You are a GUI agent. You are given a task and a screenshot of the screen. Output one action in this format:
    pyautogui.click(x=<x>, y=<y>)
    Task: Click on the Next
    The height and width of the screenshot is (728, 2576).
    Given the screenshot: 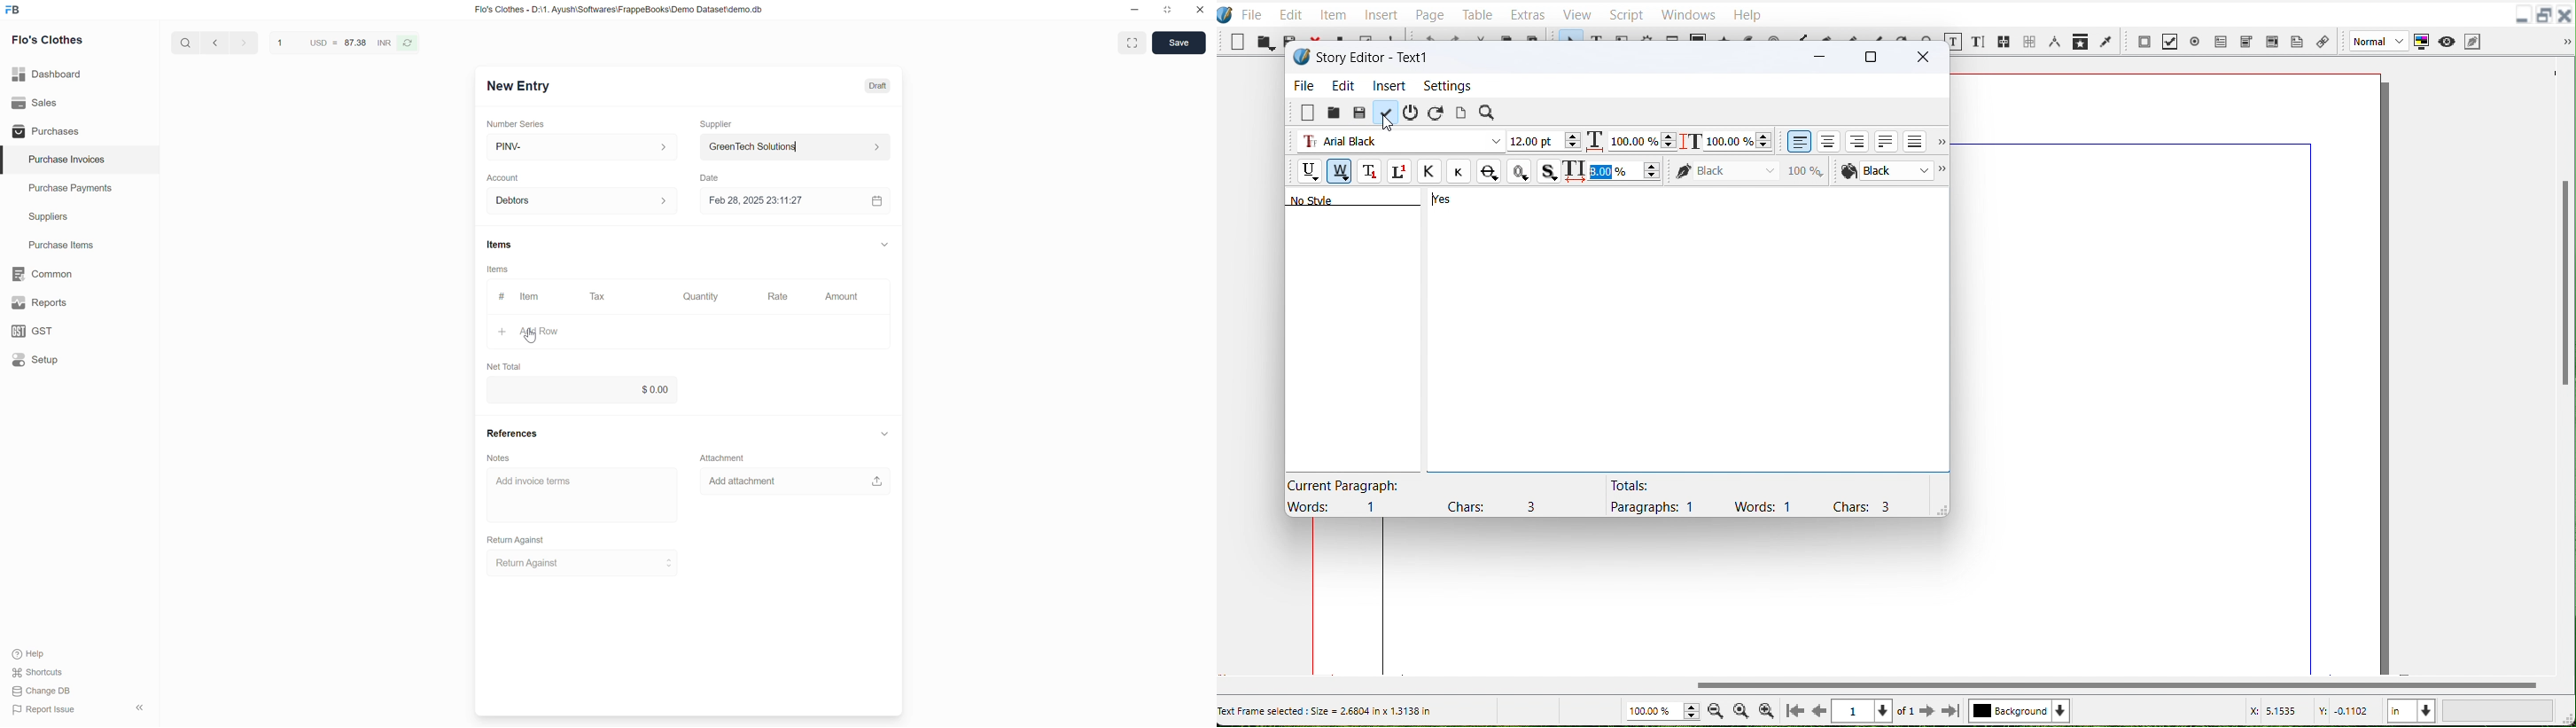 What is the action you would take?
    pyautogui.click(x=245, y=42)
    